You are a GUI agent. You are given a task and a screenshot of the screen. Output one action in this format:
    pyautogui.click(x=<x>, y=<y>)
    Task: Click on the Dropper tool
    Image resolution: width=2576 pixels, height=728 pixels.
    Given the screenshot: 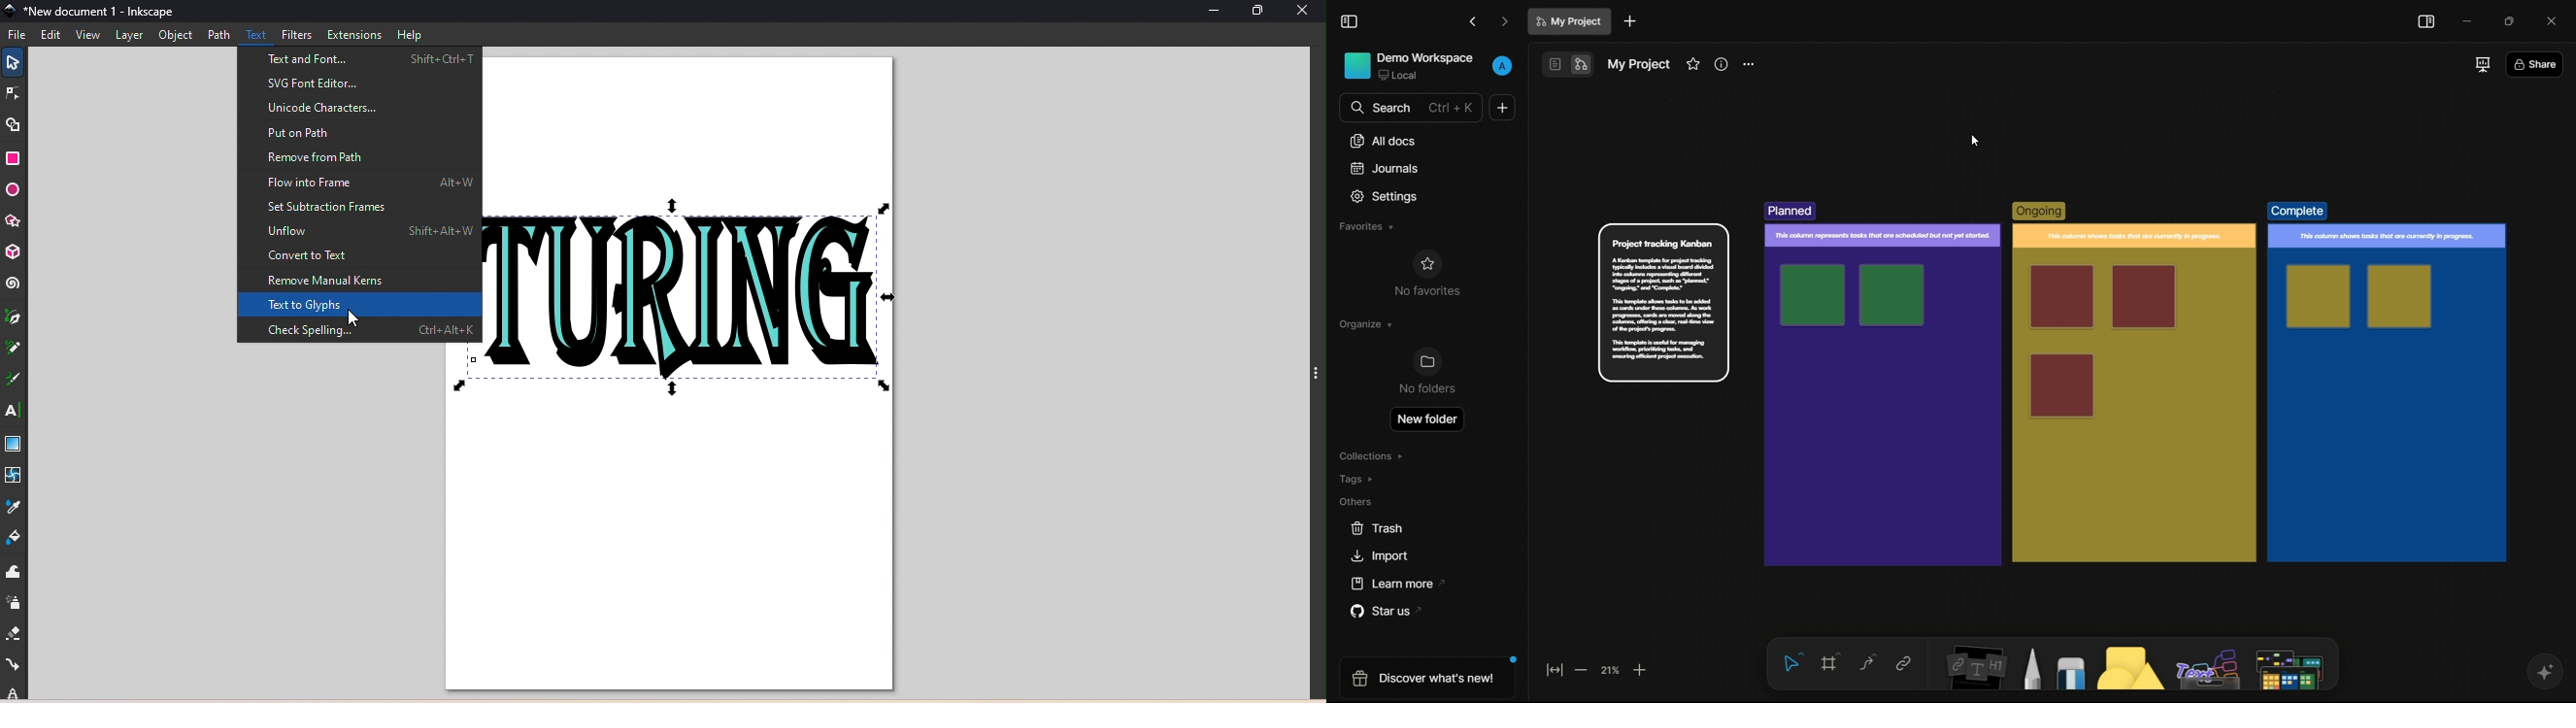 What is the action you would take?
    pyautogui.click(x=17, y=505)
    